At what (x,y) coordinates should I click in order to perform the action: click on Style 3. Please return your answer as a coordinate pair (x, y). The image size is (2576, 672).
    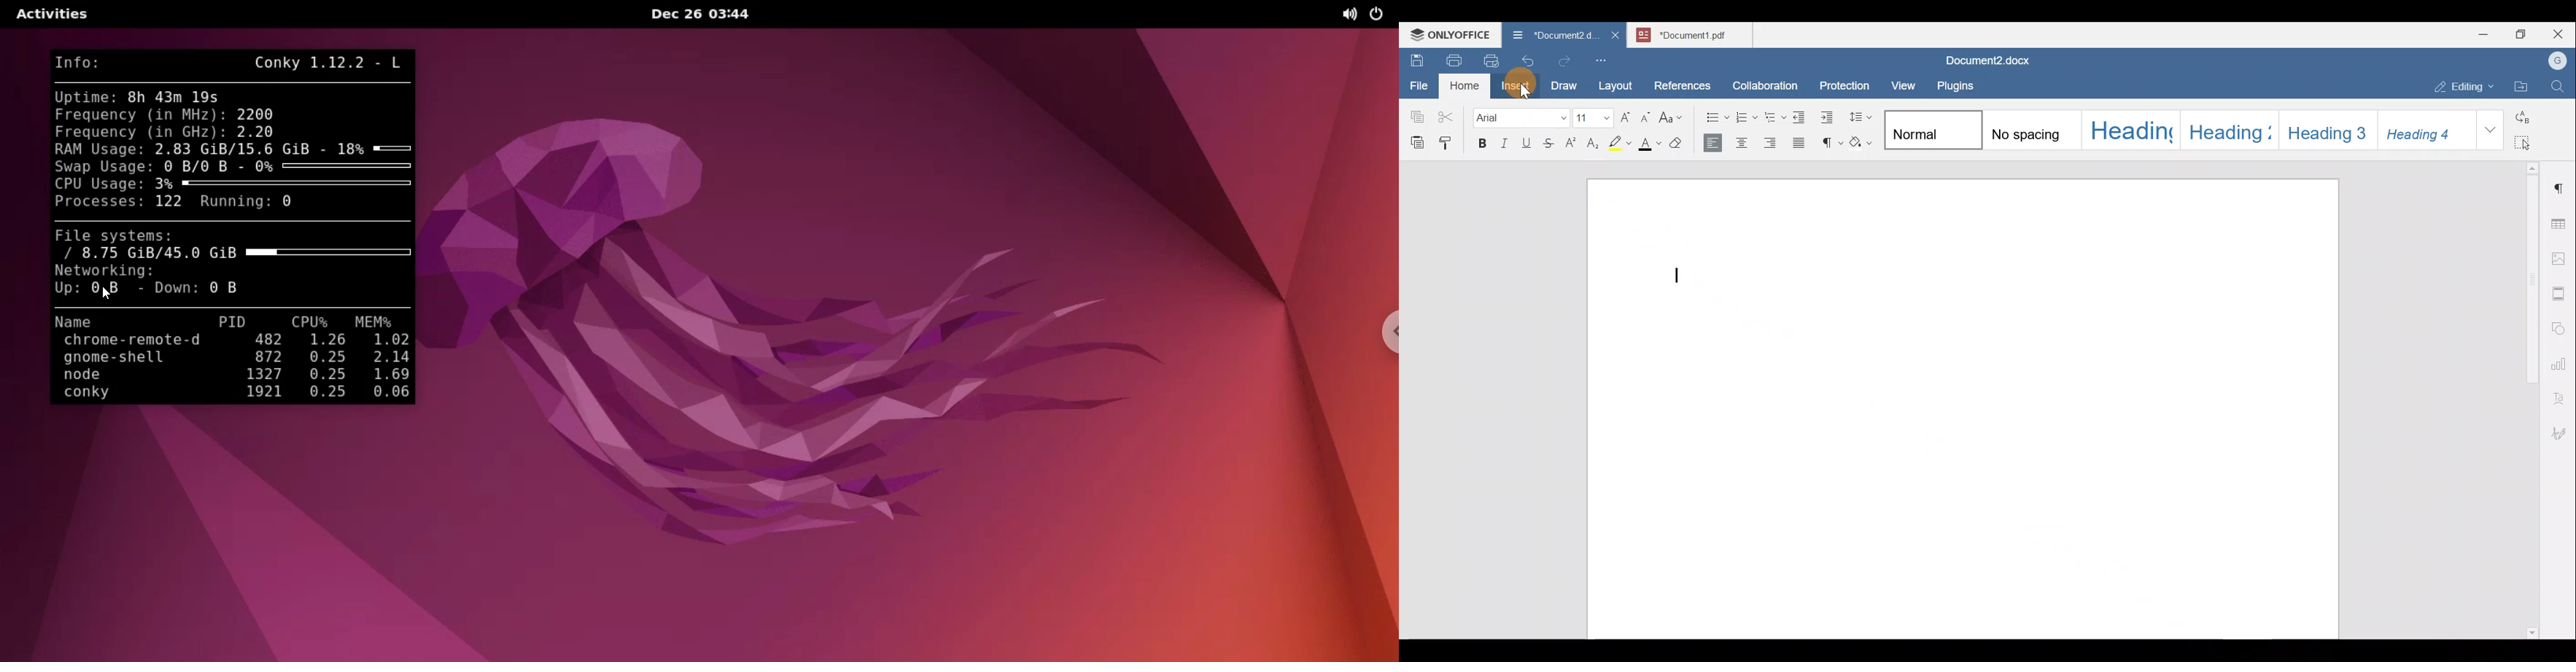
    Looking at the image, I should click on (2131, 131).